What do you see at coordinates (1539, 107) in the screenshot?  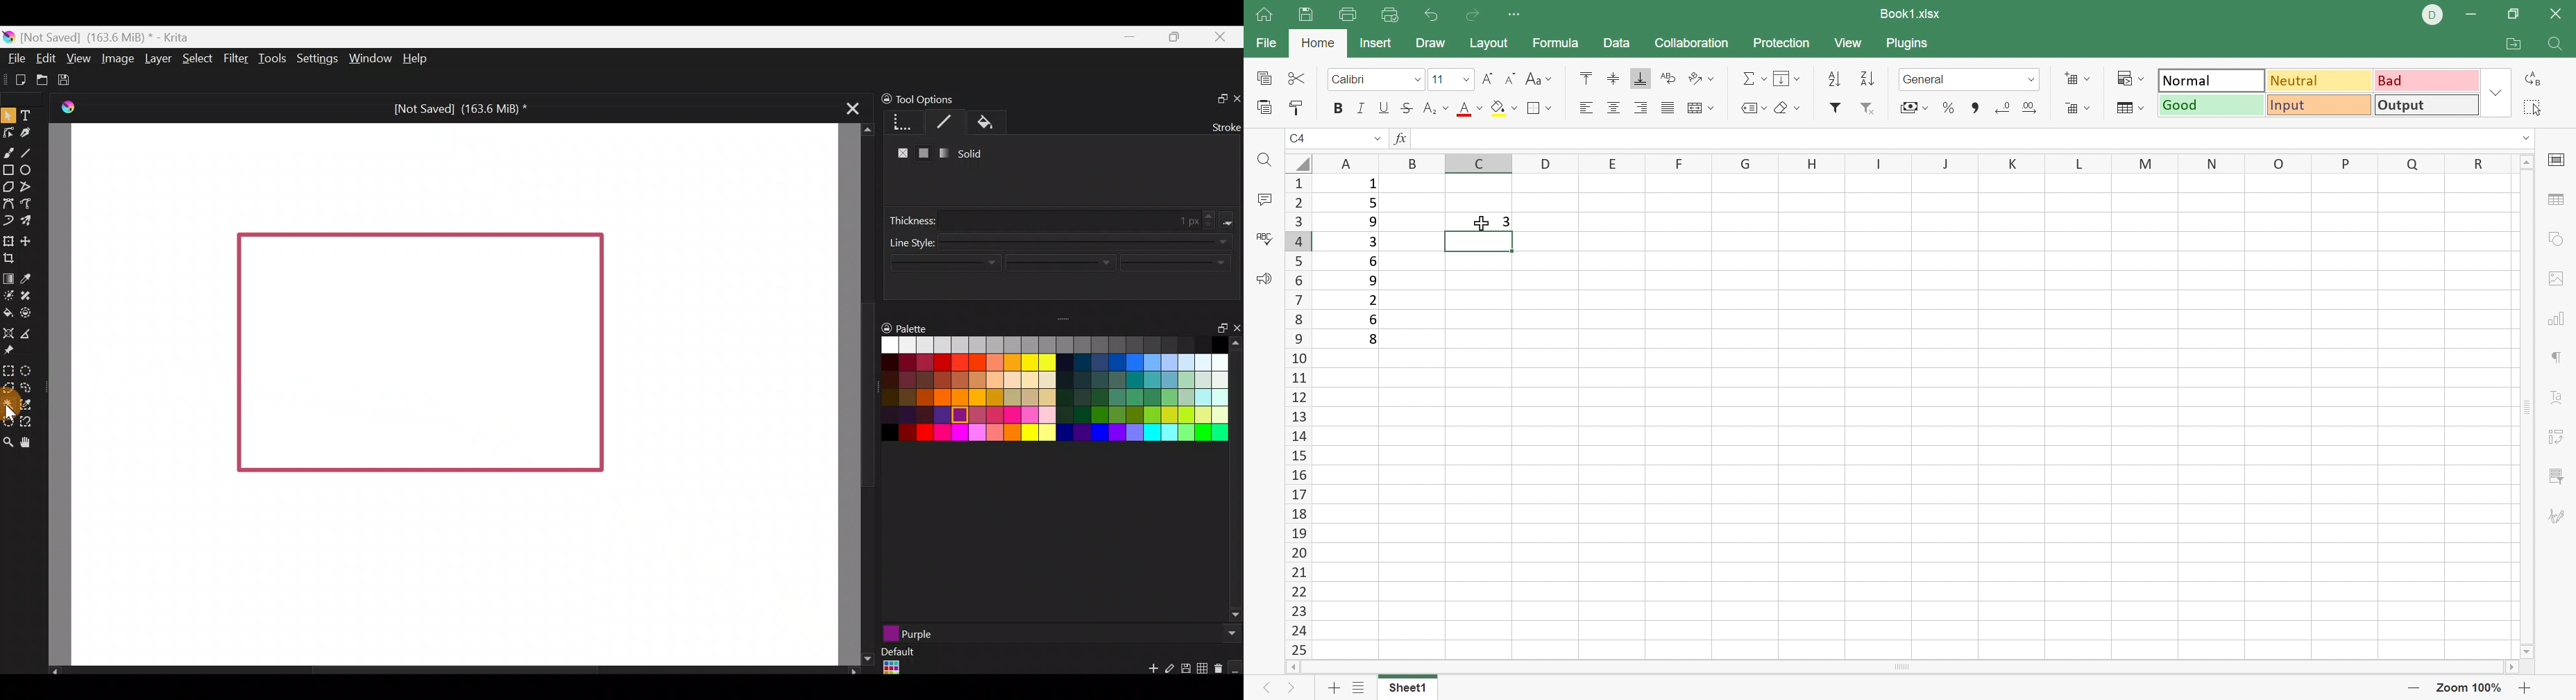 I see `Borders` at bounding box center [1539, 107].